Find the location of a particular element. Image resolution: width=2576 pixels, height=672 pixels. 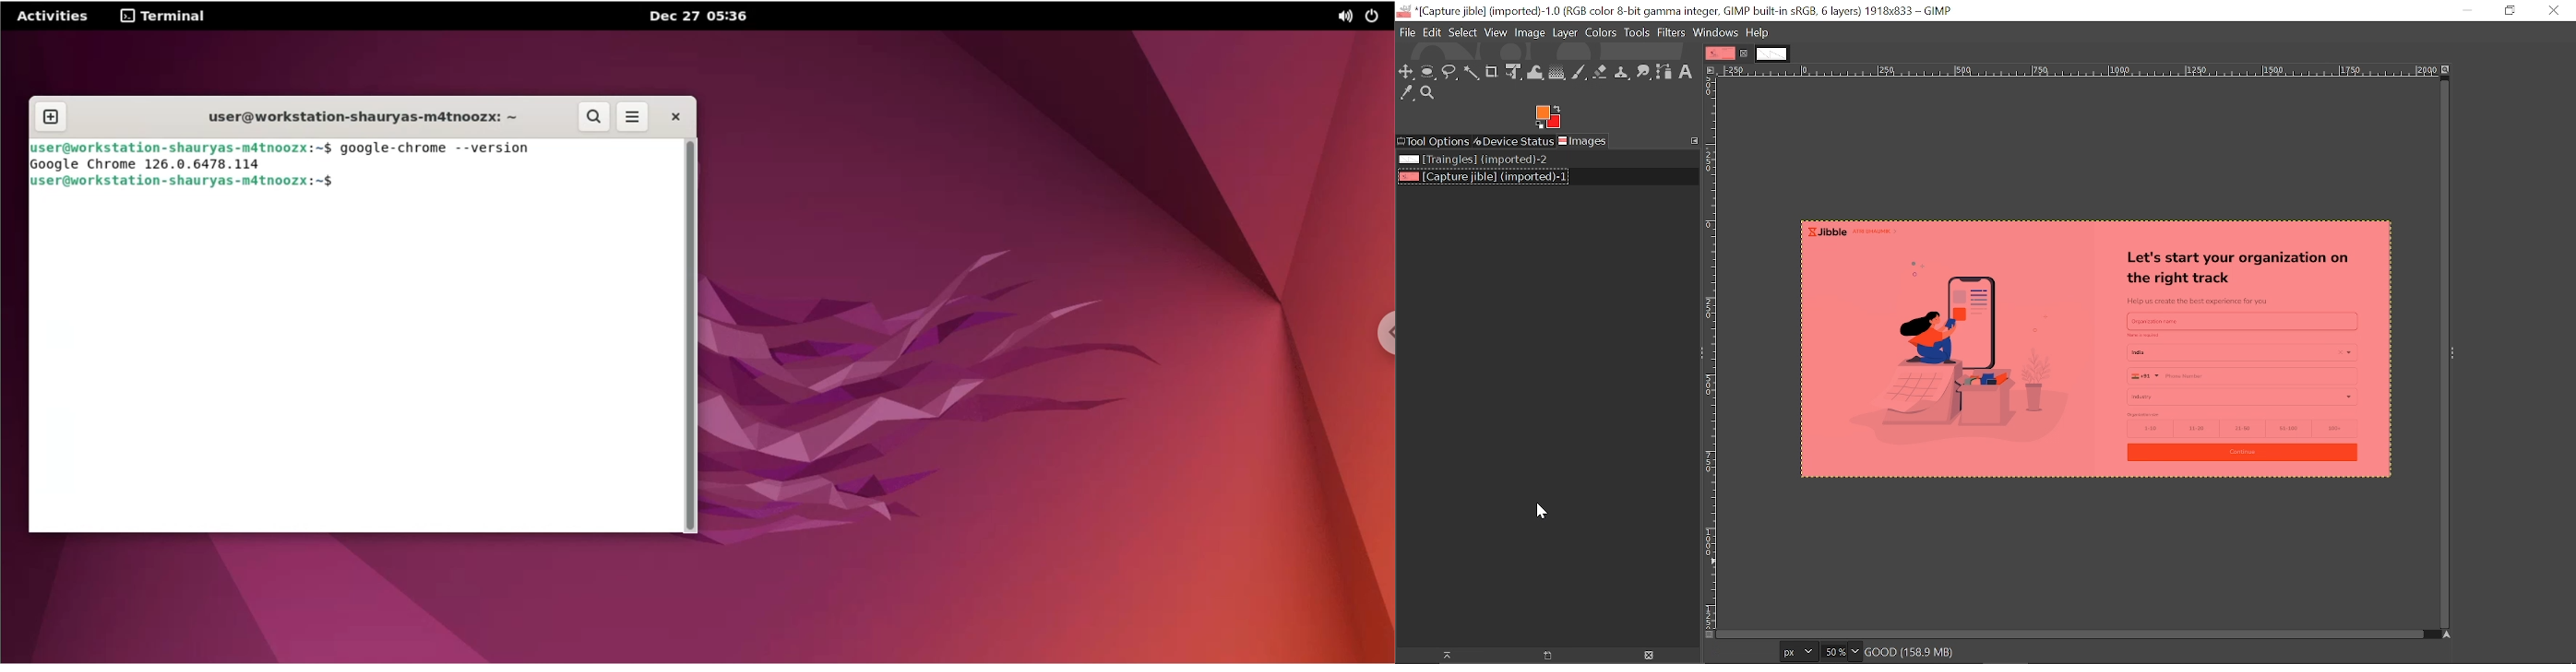

user@workstation-shauryas-m4tnoozx: $ is located at coordinates (181, 145).